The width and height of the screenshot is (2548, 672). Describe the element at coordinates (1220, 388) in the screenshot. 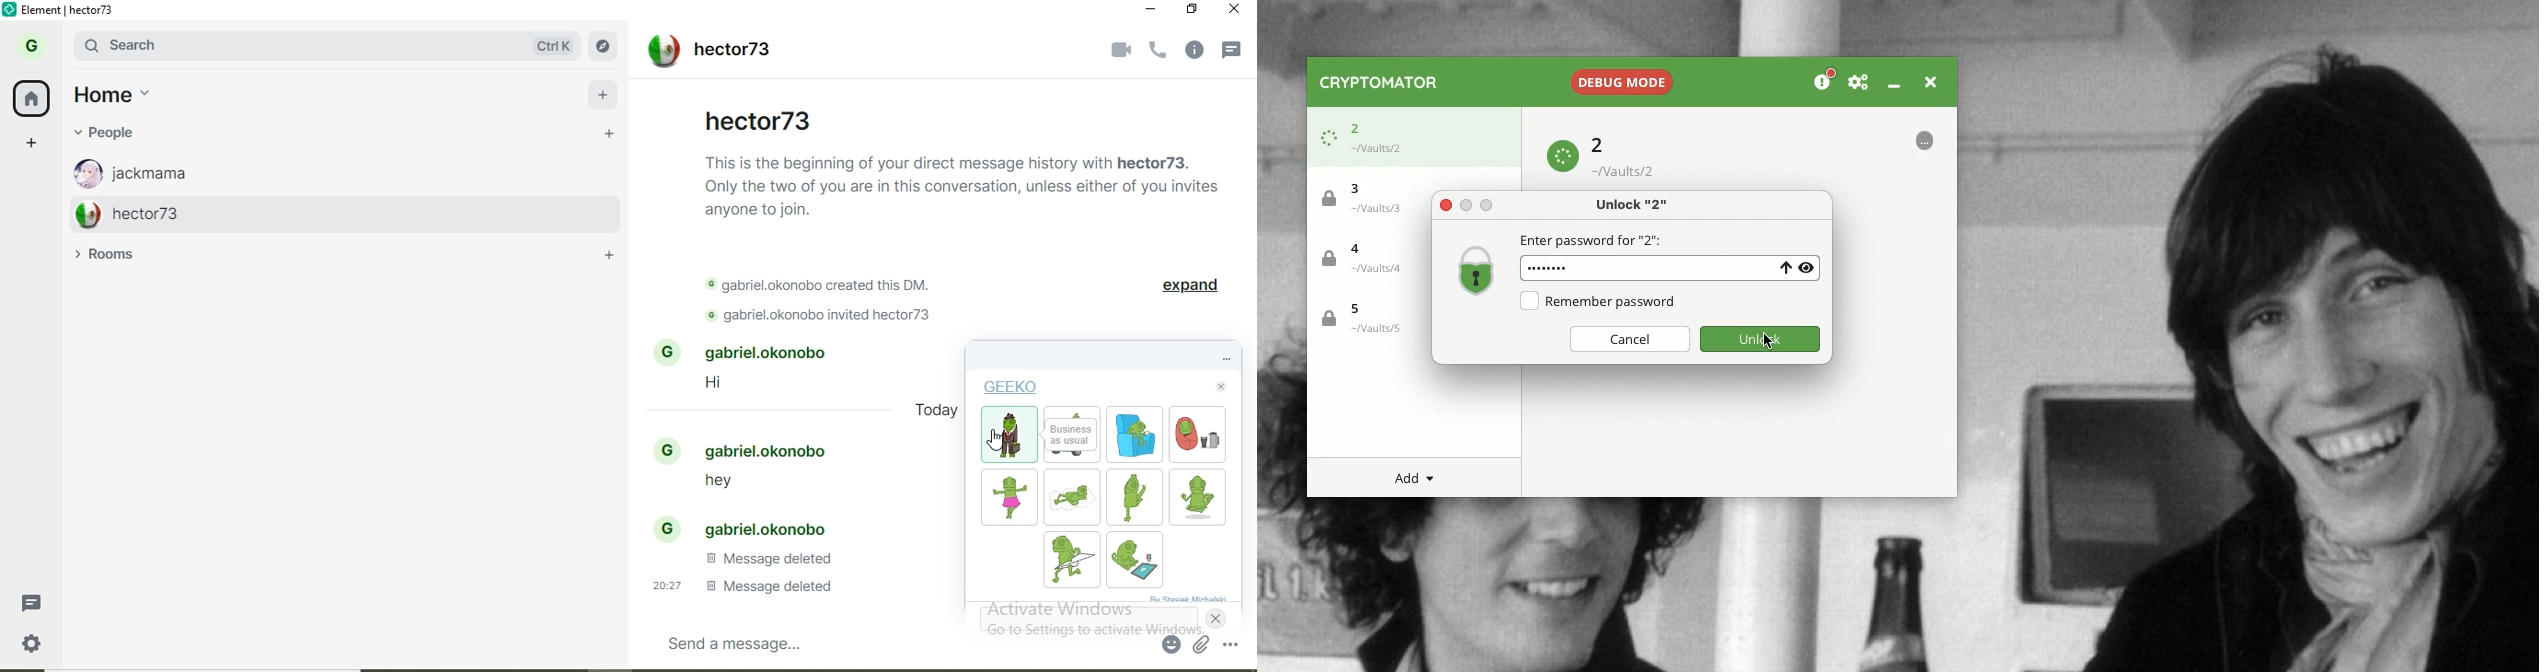

I see `close` at that location.